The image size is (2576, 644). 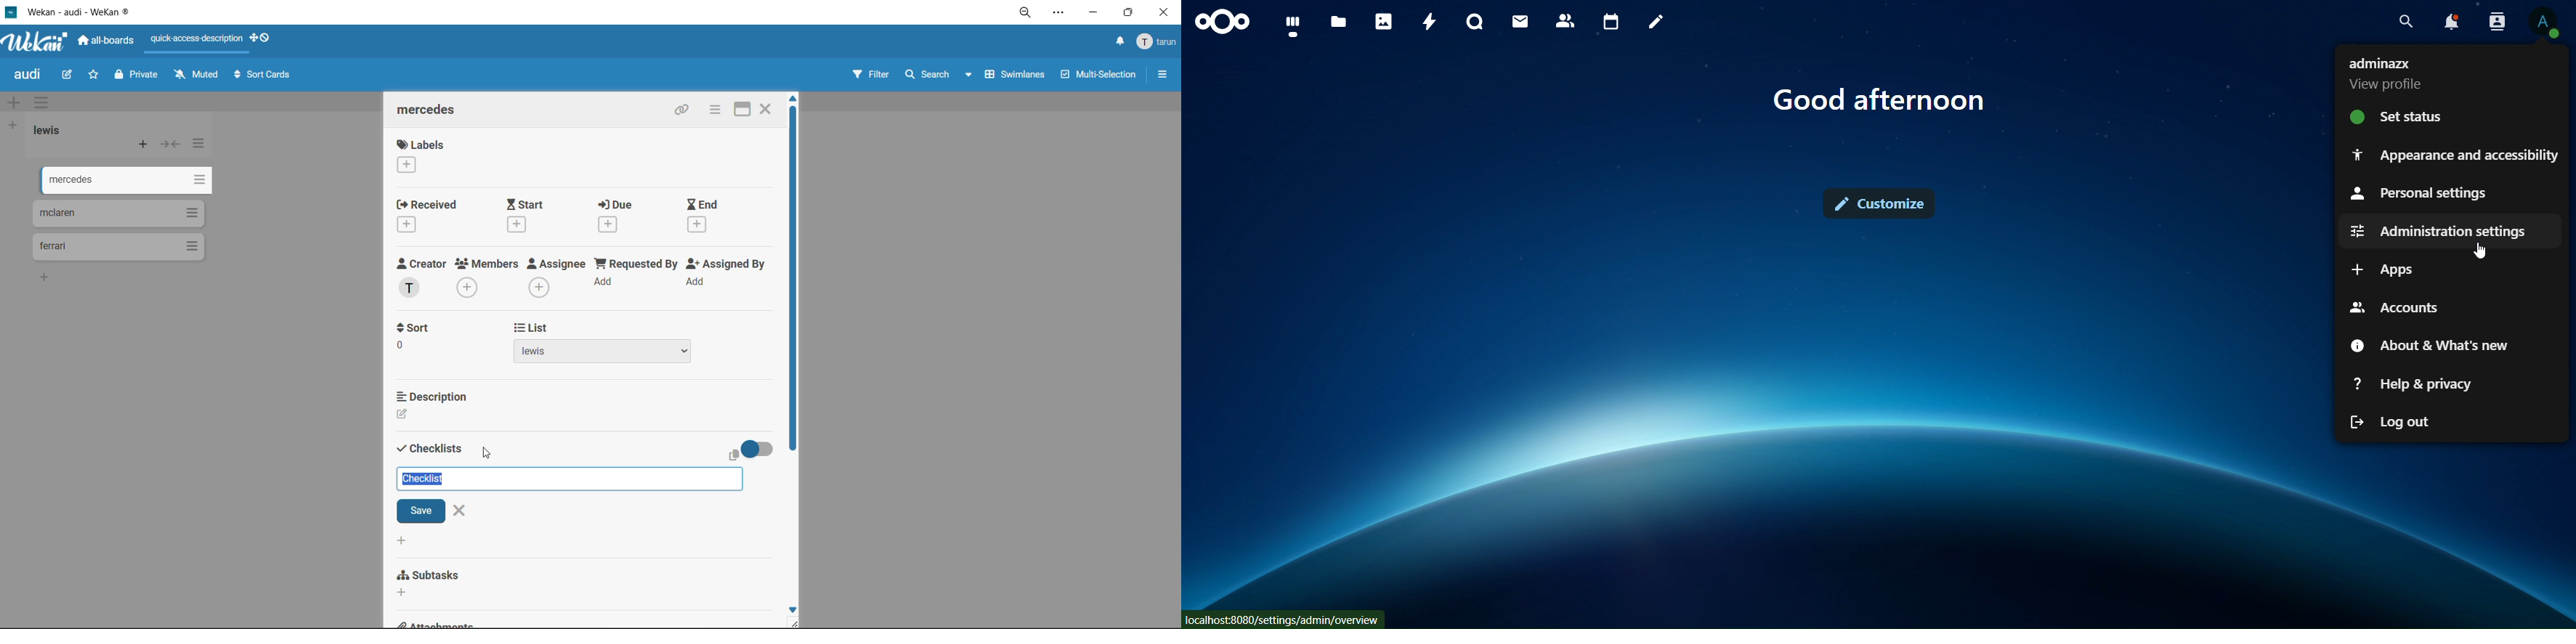 I want to click on notes, so click(x=1655, y=23).